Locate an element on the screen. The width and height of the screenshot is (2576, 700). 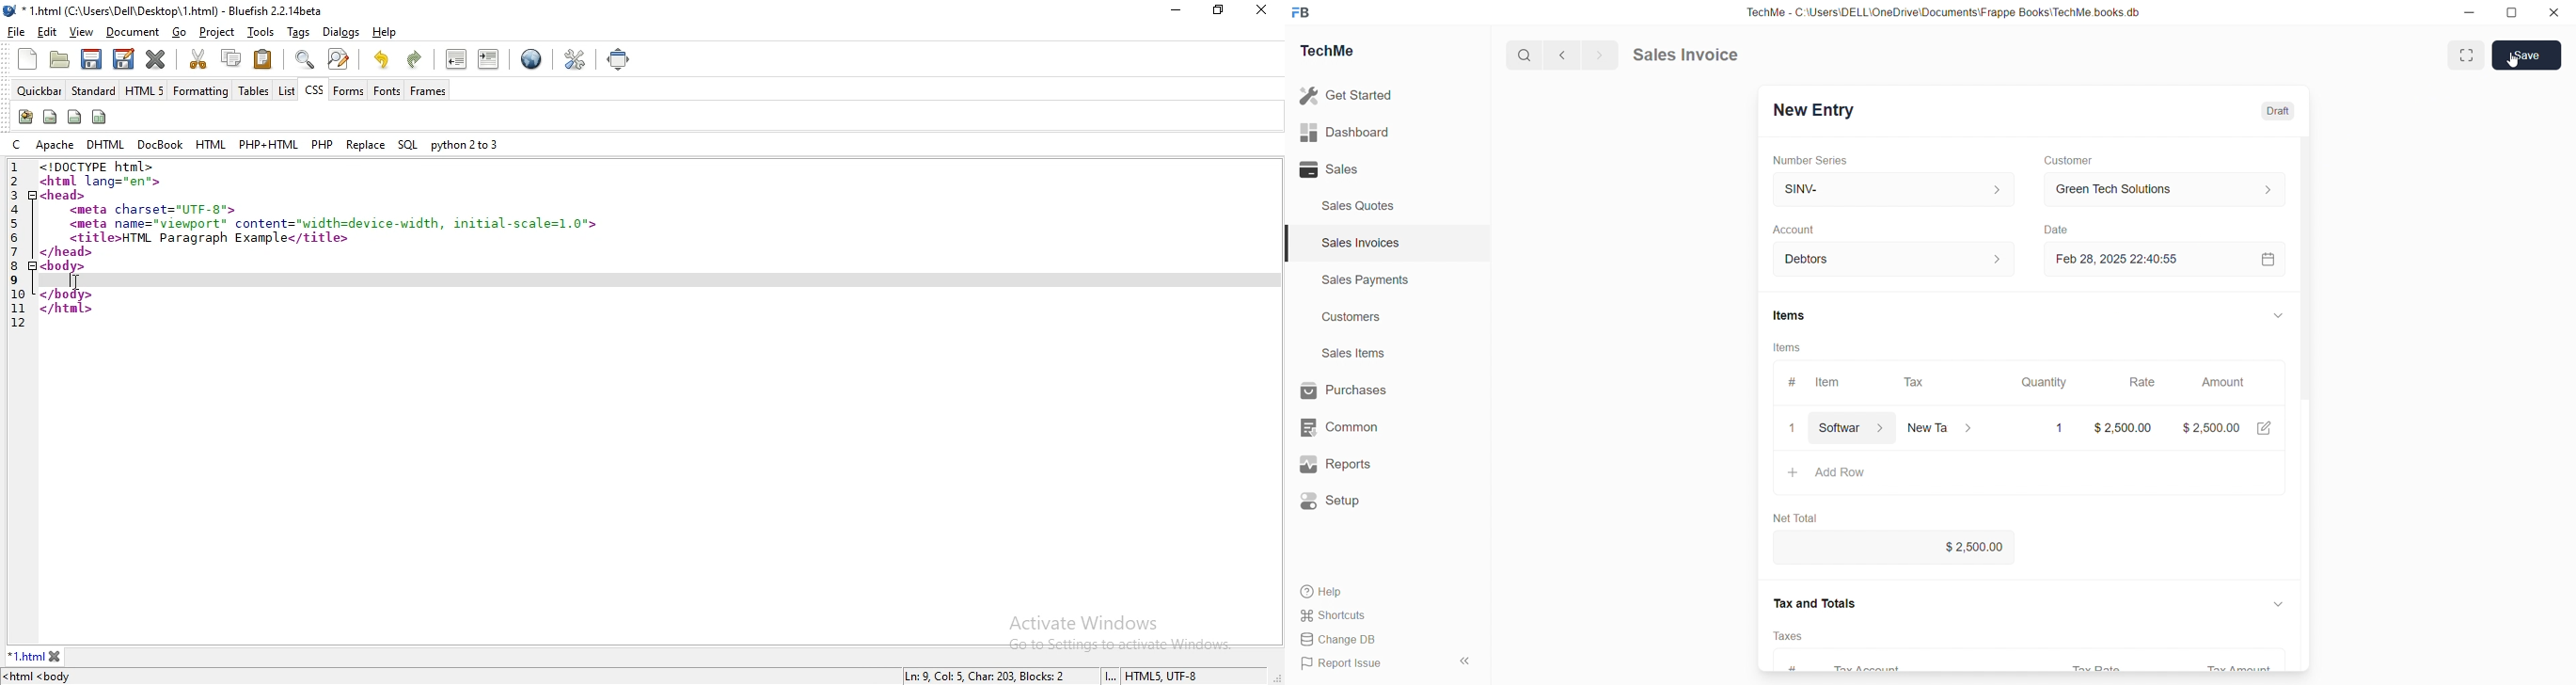
Net Total is located at coordinates (1793, 518).